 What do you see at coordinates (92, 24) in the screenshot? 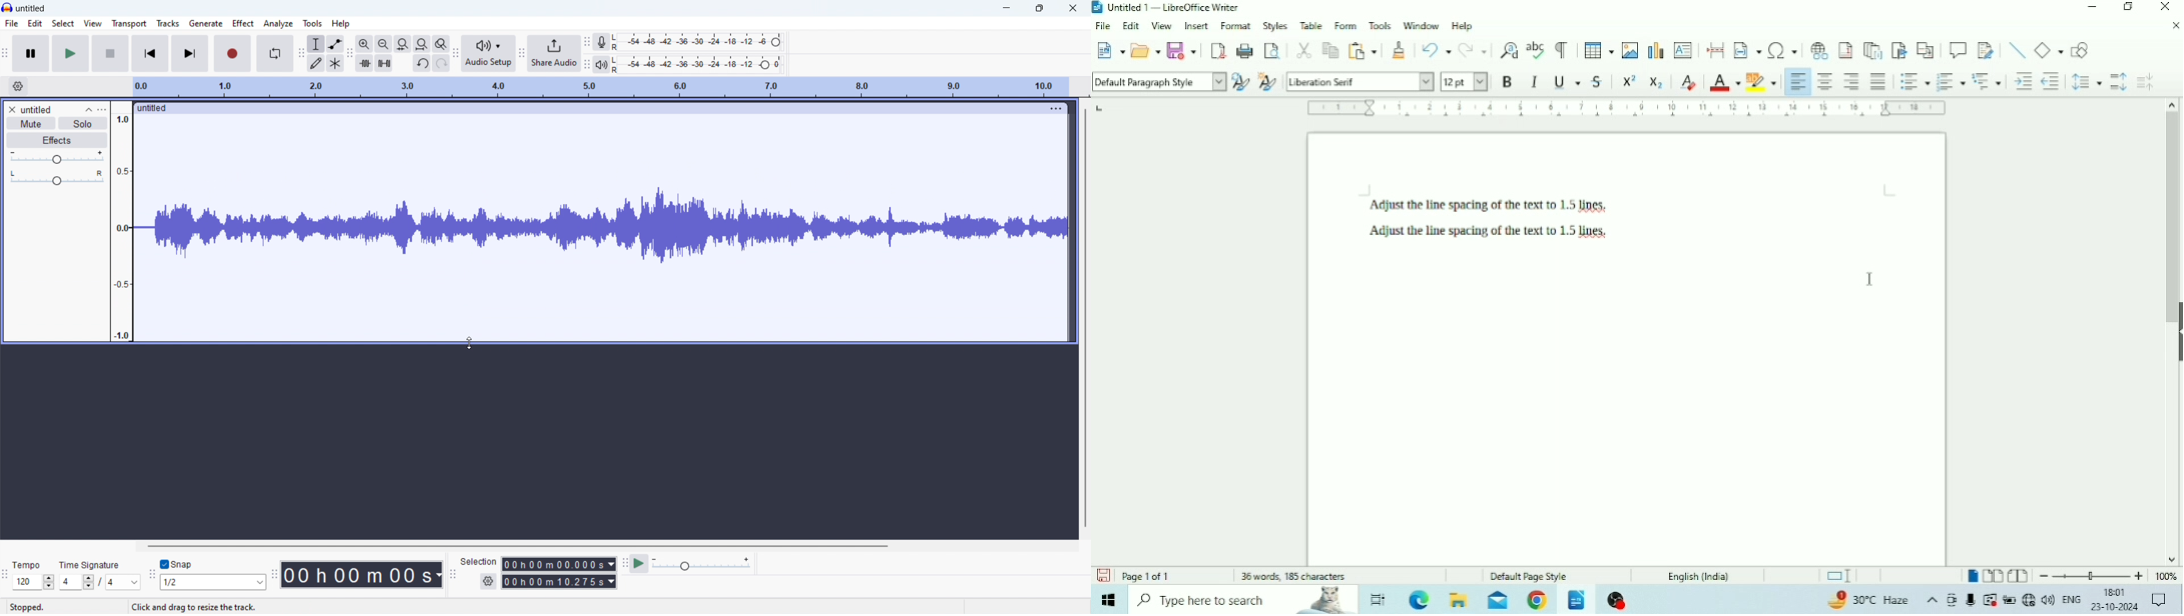
I see `view` at bounding box center [92, 24].